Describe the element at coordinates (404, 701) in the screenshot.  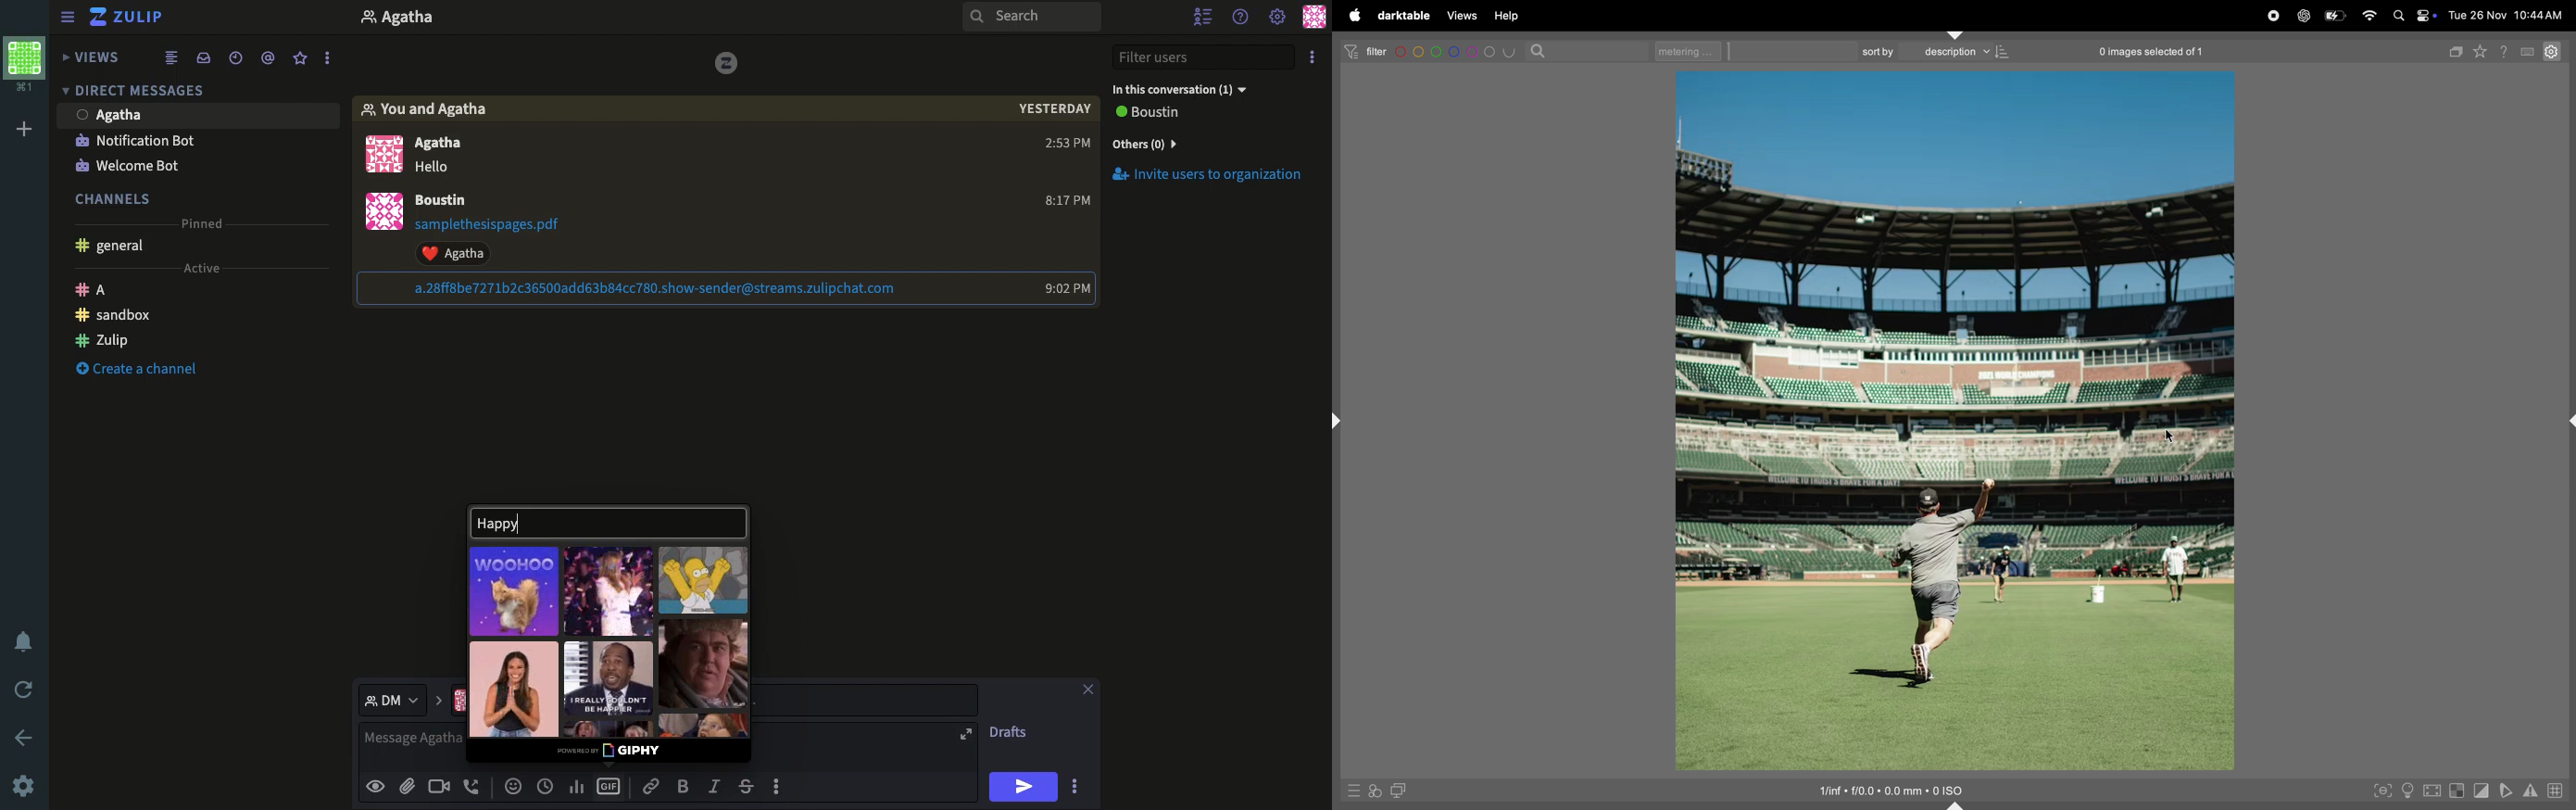
I see `DM` at that location.